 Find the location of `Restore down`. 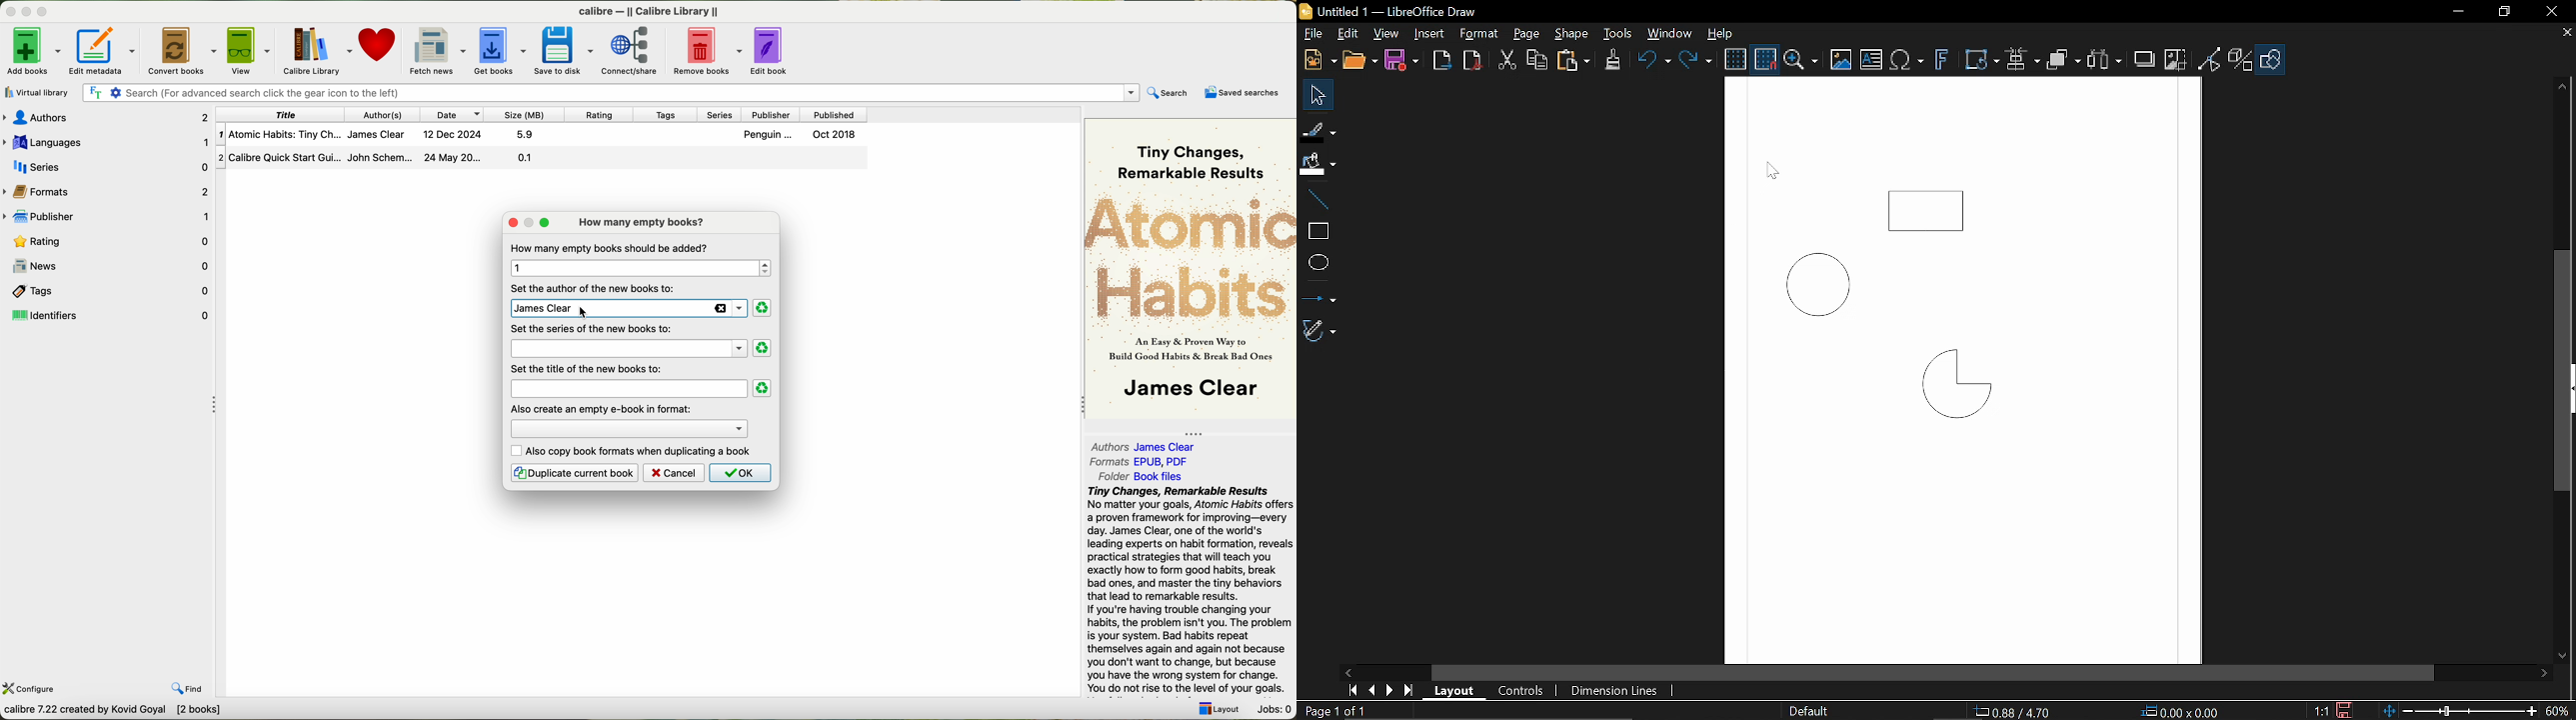

Restore down is located at coordinates (2504, 13).